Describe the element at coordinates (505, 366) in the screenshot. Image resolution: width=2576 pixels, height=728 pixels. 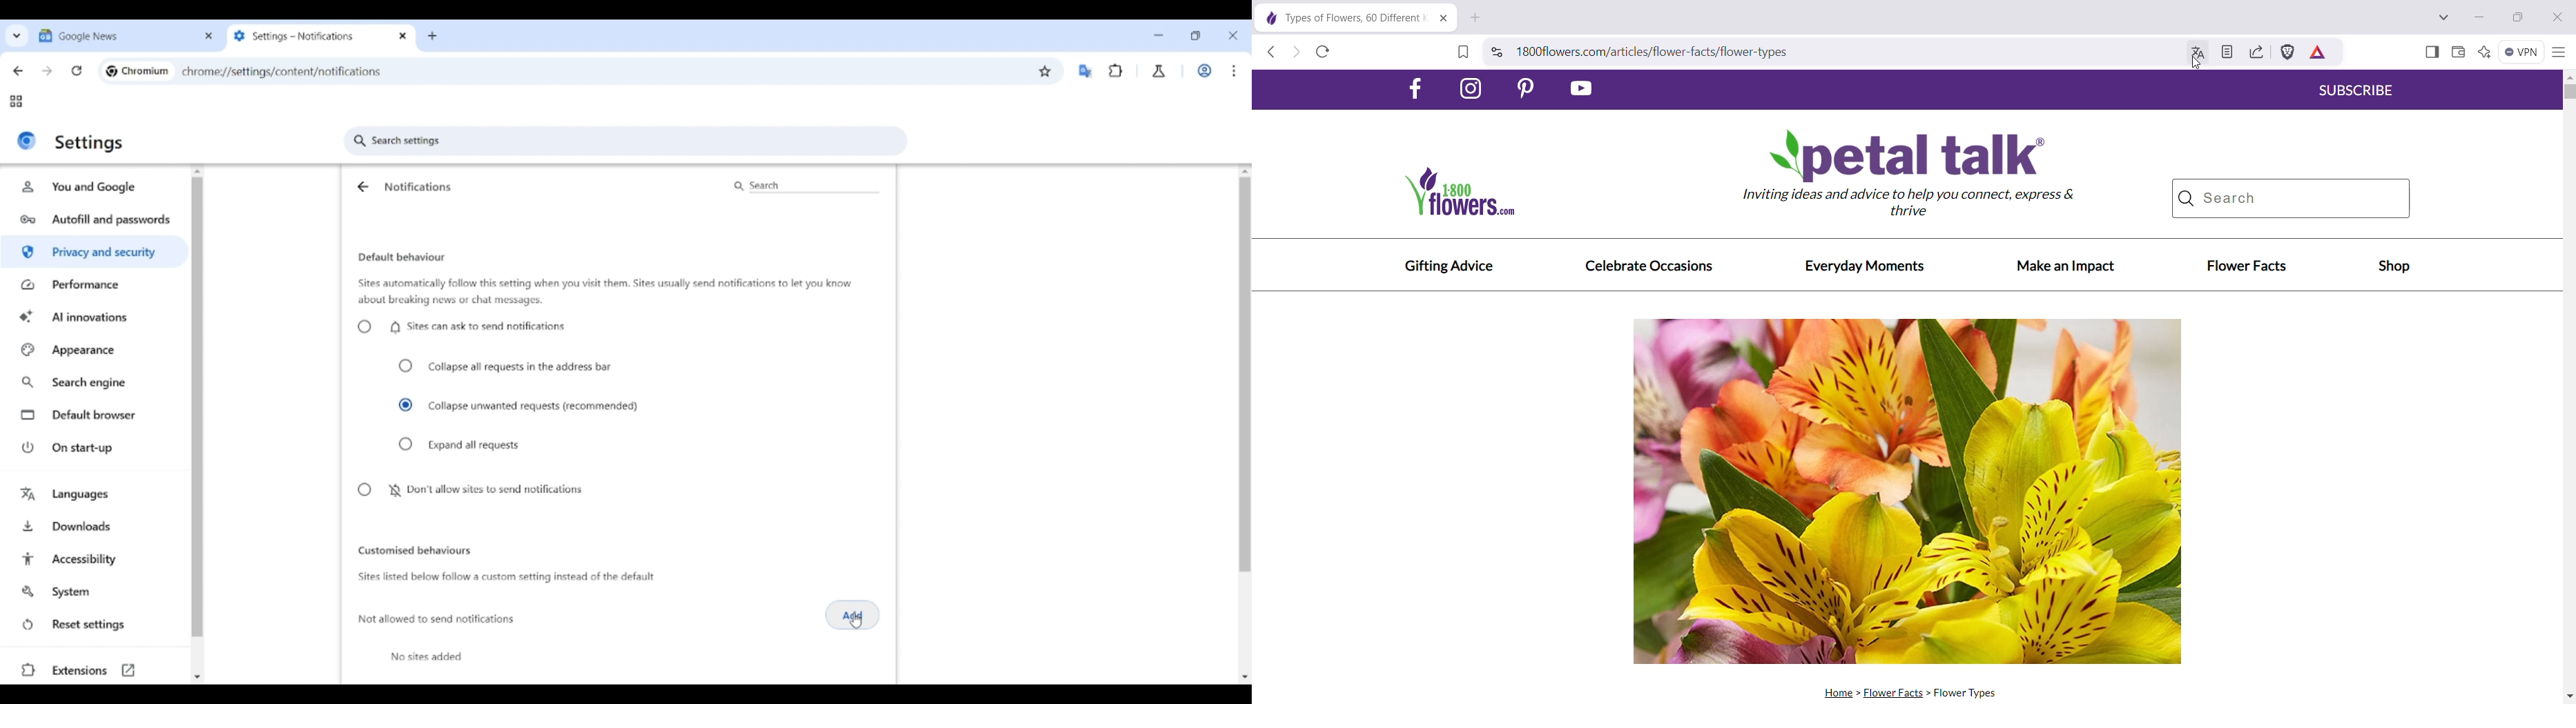
I see `Collapse all requests in the address bar` at that location.